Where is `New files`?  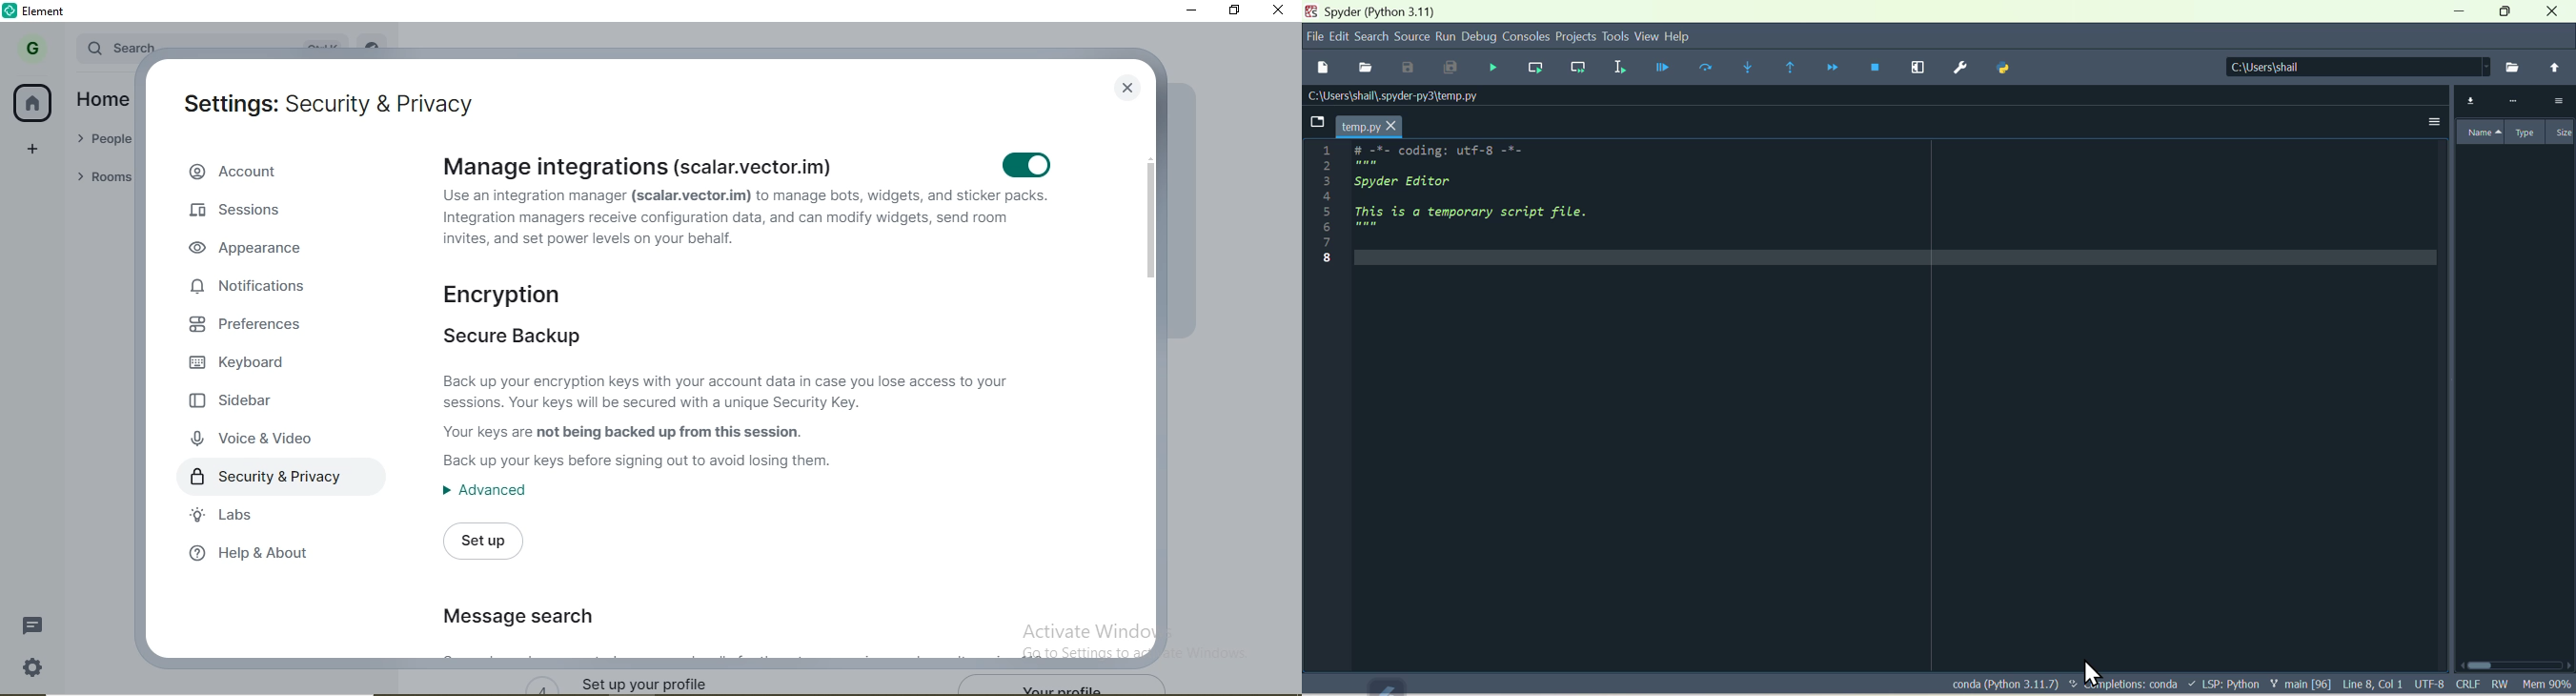 New files is located at coordinates (1322, 66).